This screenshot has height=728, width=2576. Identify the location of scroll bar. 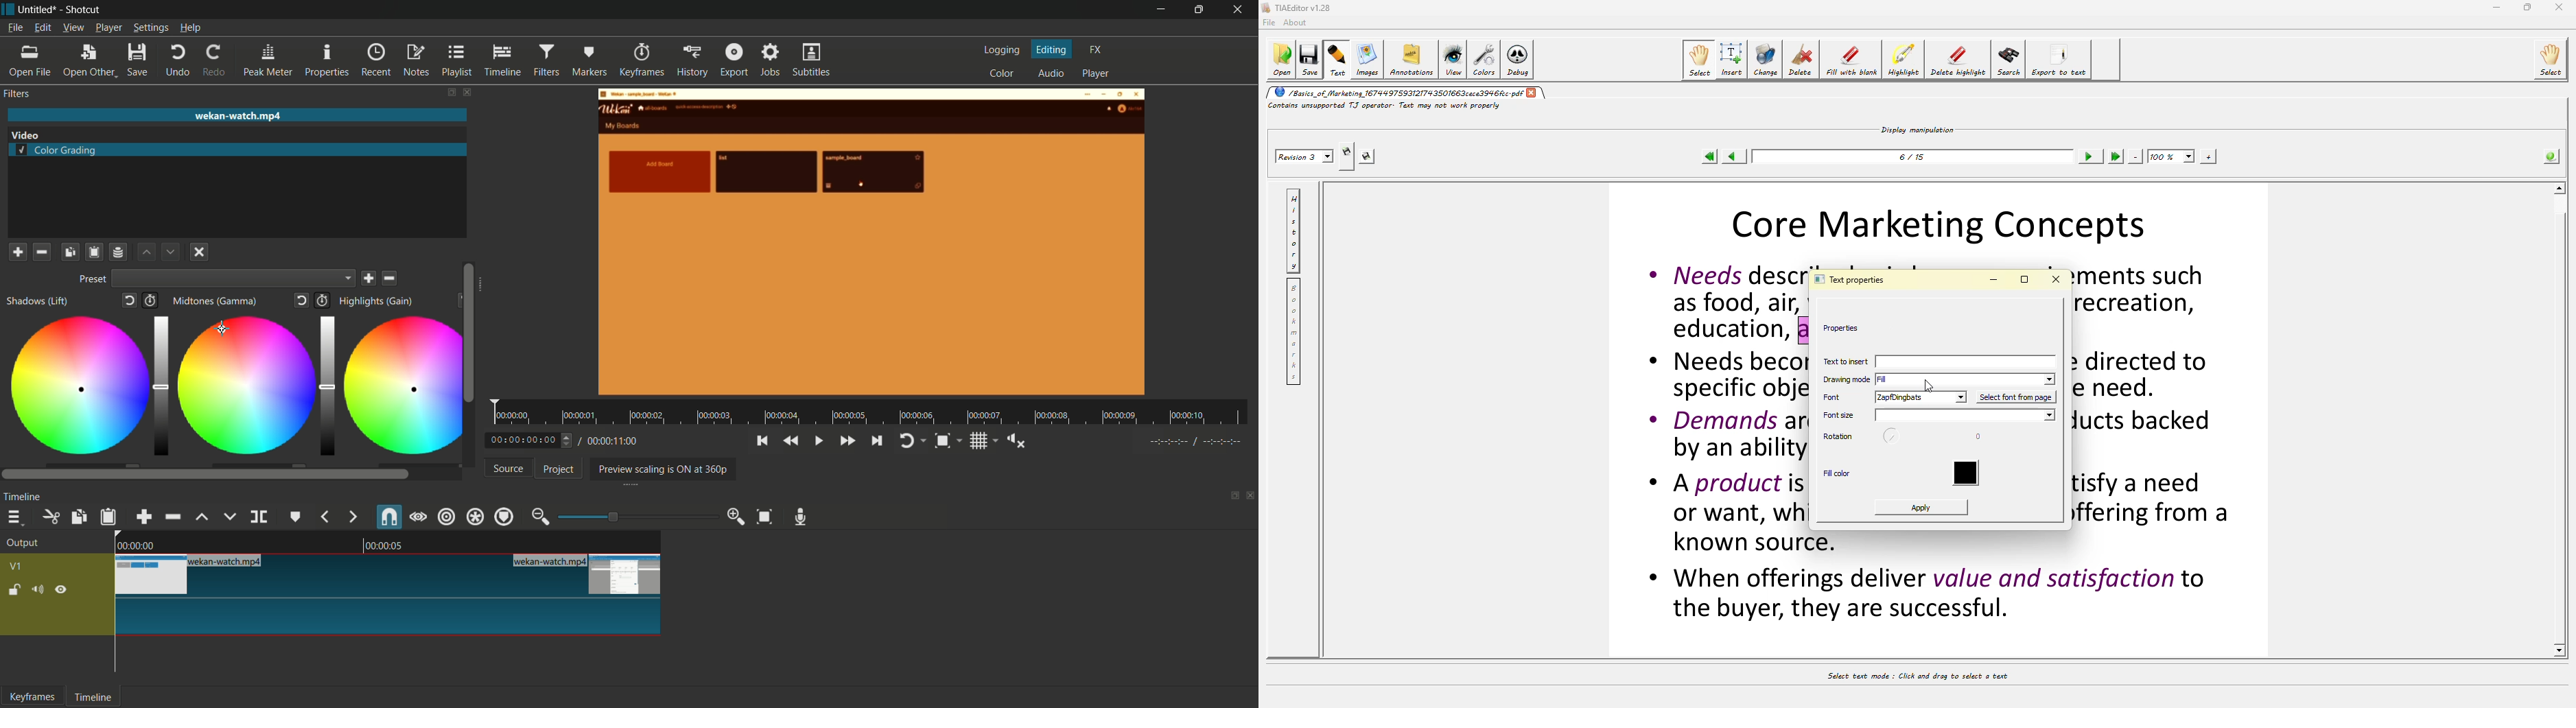
(468, 332).